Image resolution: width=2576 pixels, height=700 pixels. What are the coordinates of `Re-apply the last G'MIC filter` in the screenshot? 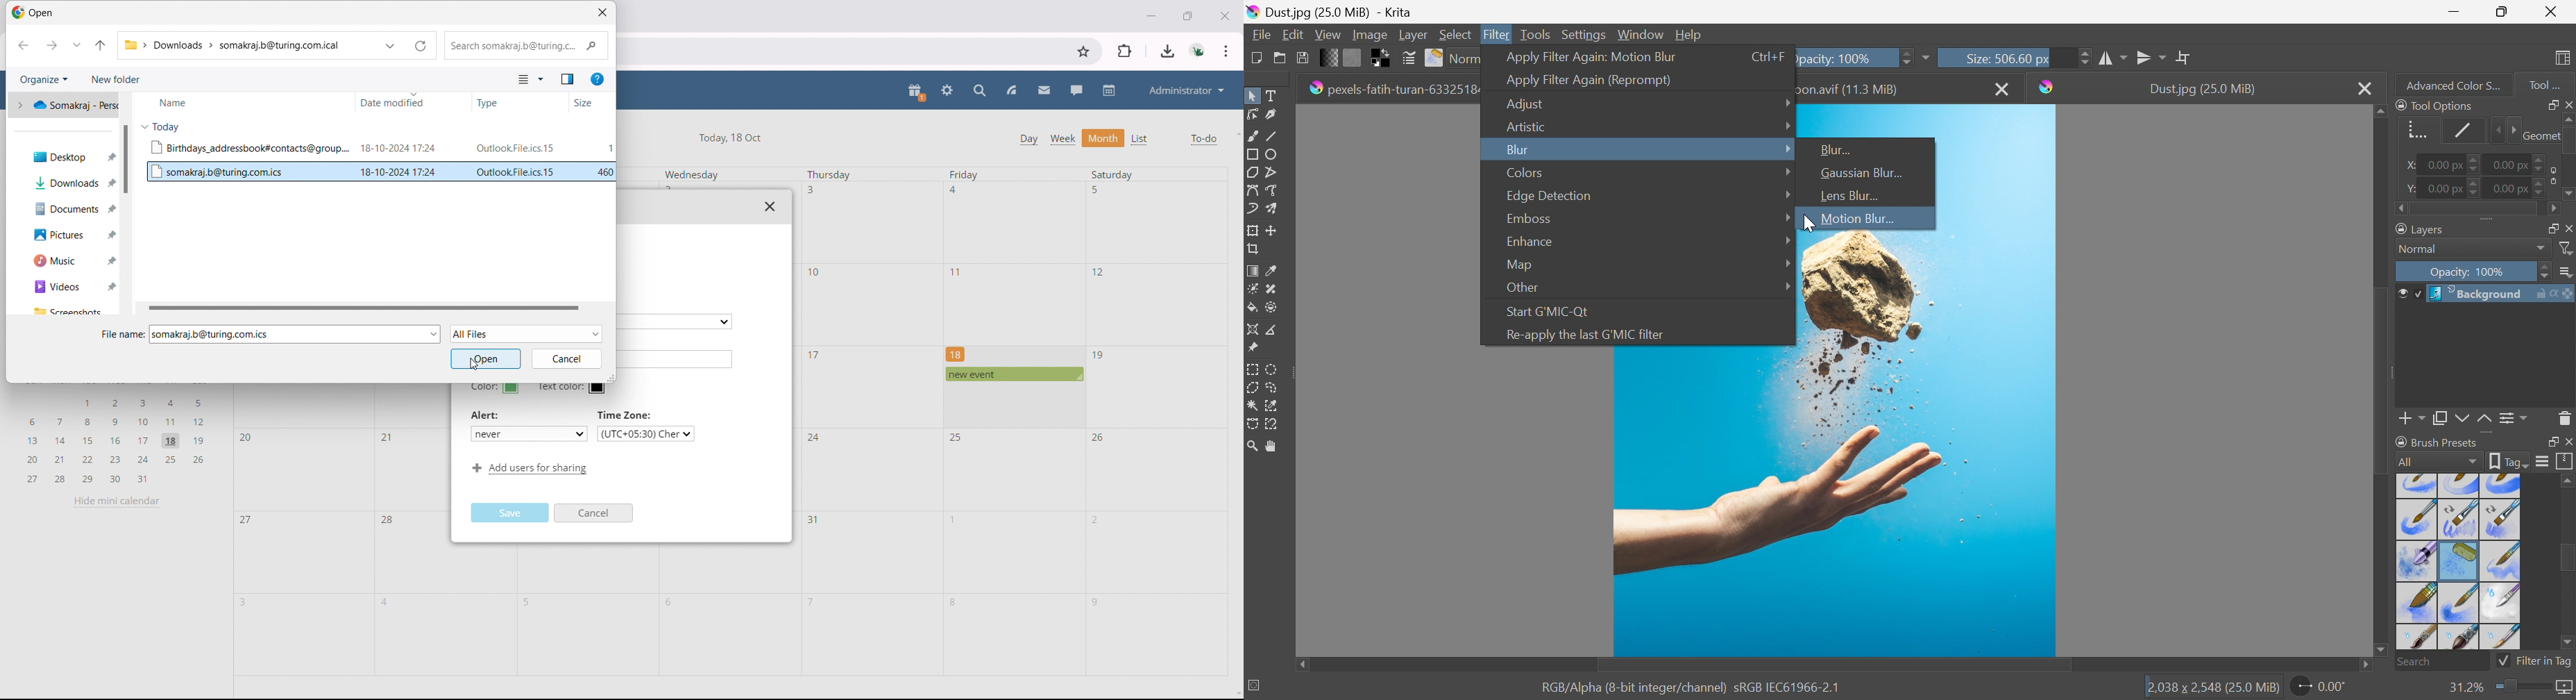 It's located at (1585, 335).